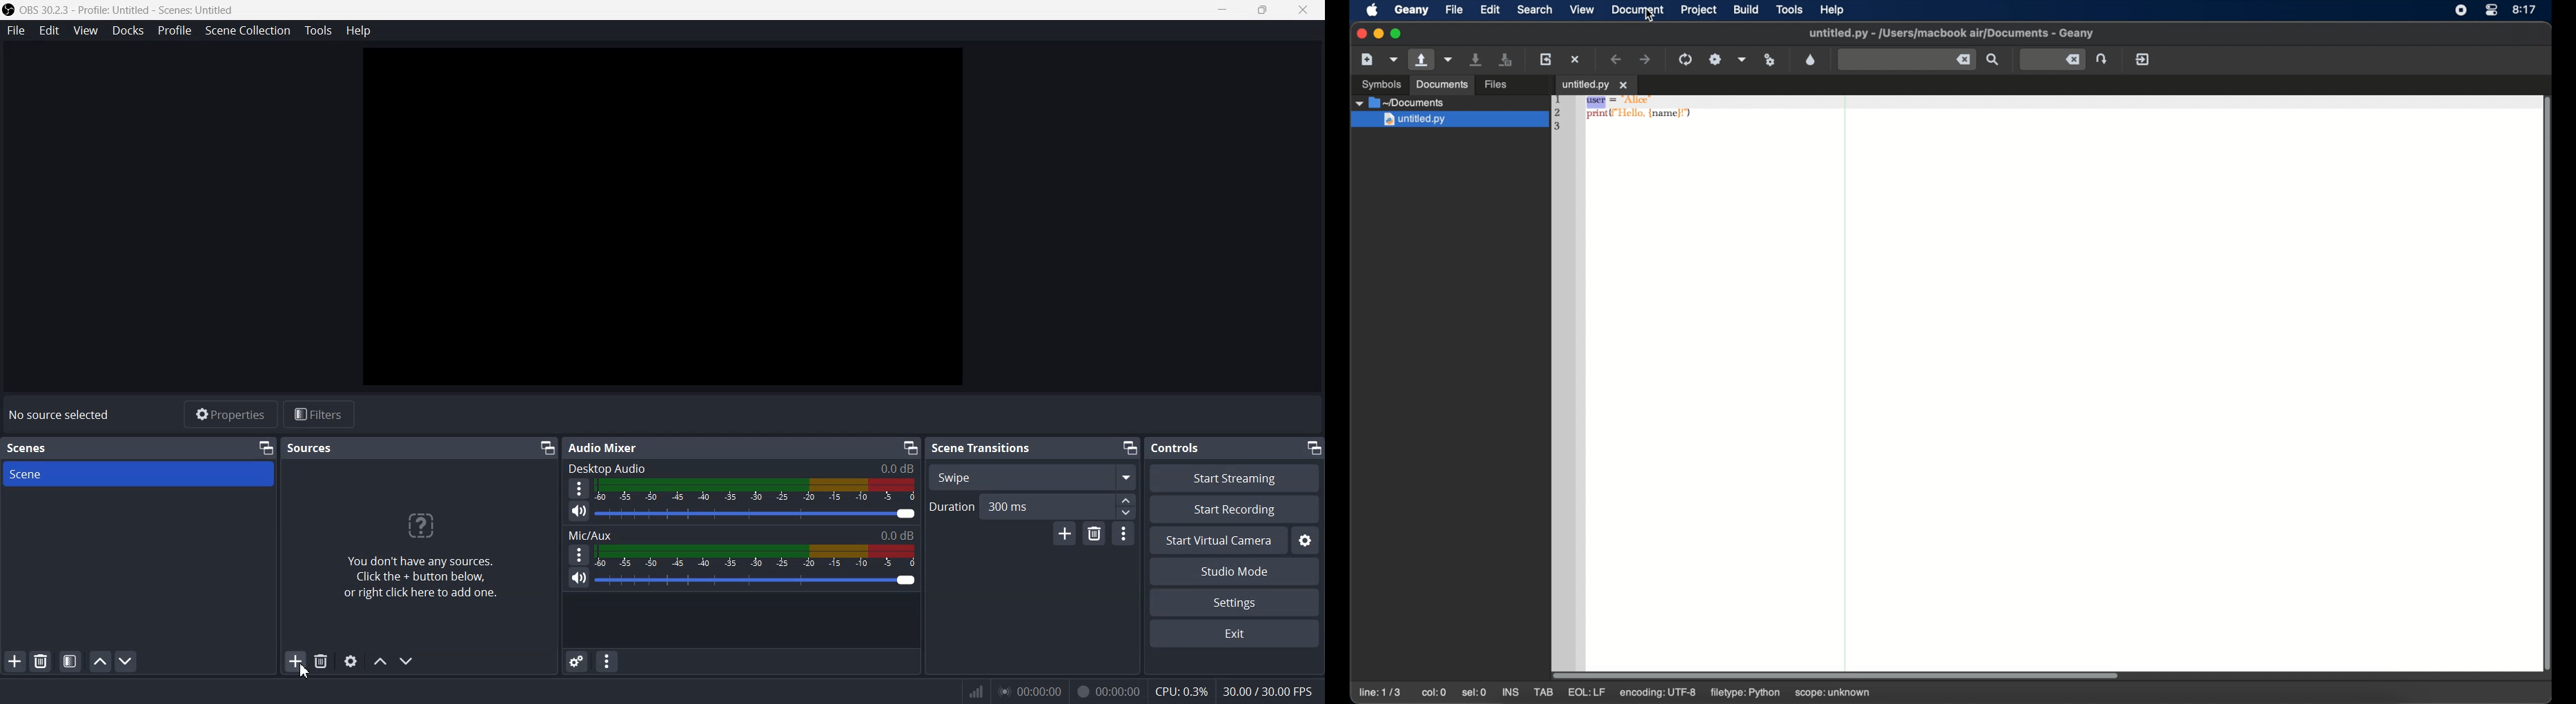 The image size is (2576, 728). Describe the element at coordinates (1304, 540) in the screenshot. I see `Settings` at that location.